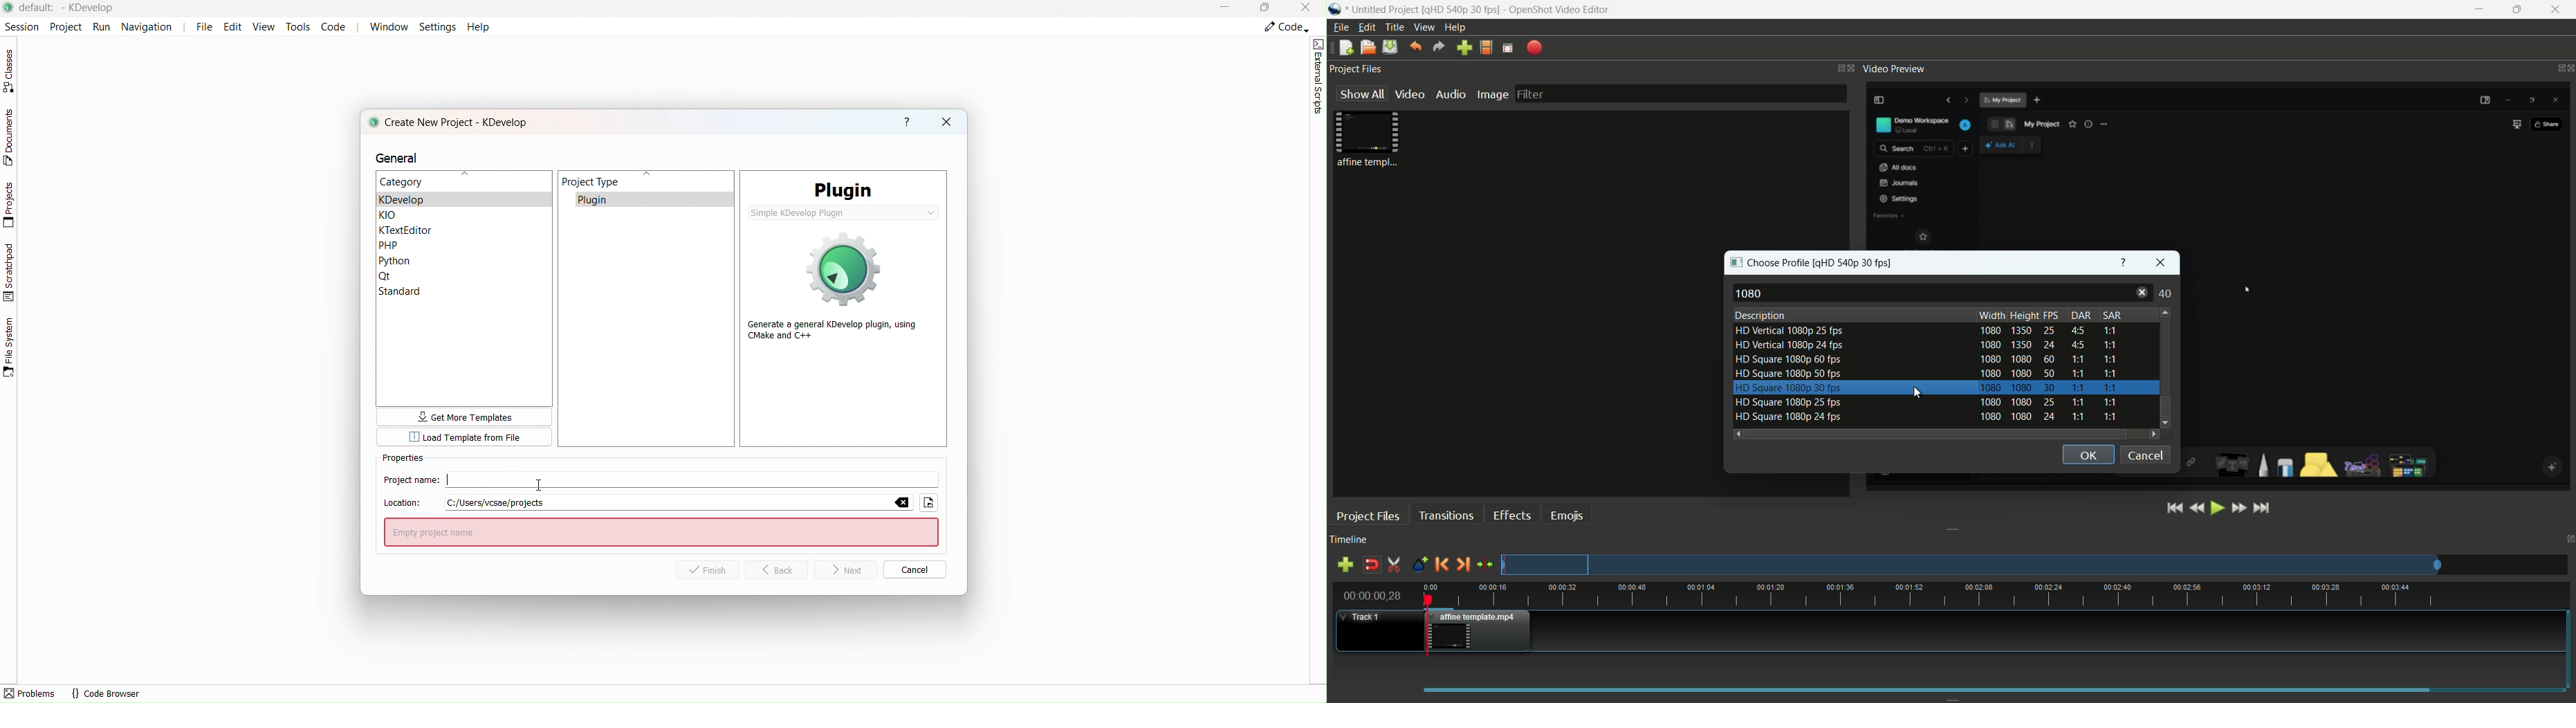 The width and height of the screenshot is (2576, 728). I want to click on code browser, so click(106, 693).